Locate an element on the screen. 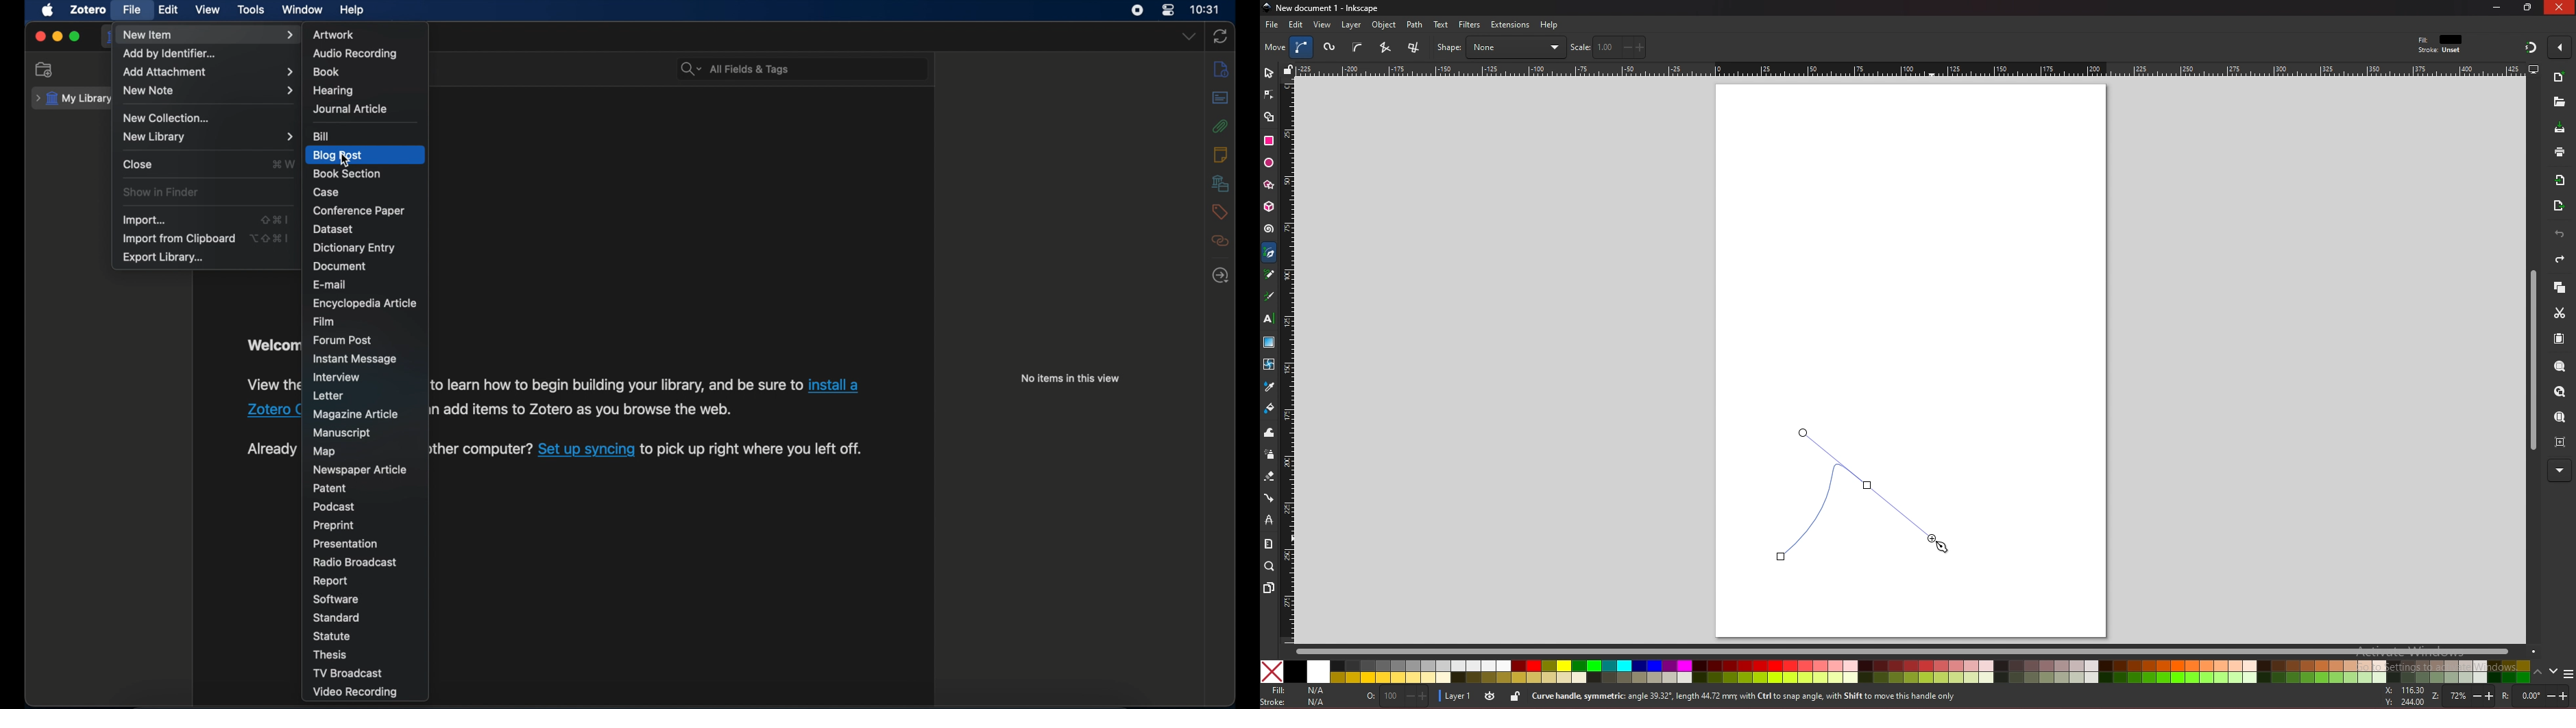 The image size is (2576, 728). line is located at coordinates (1855, 493).